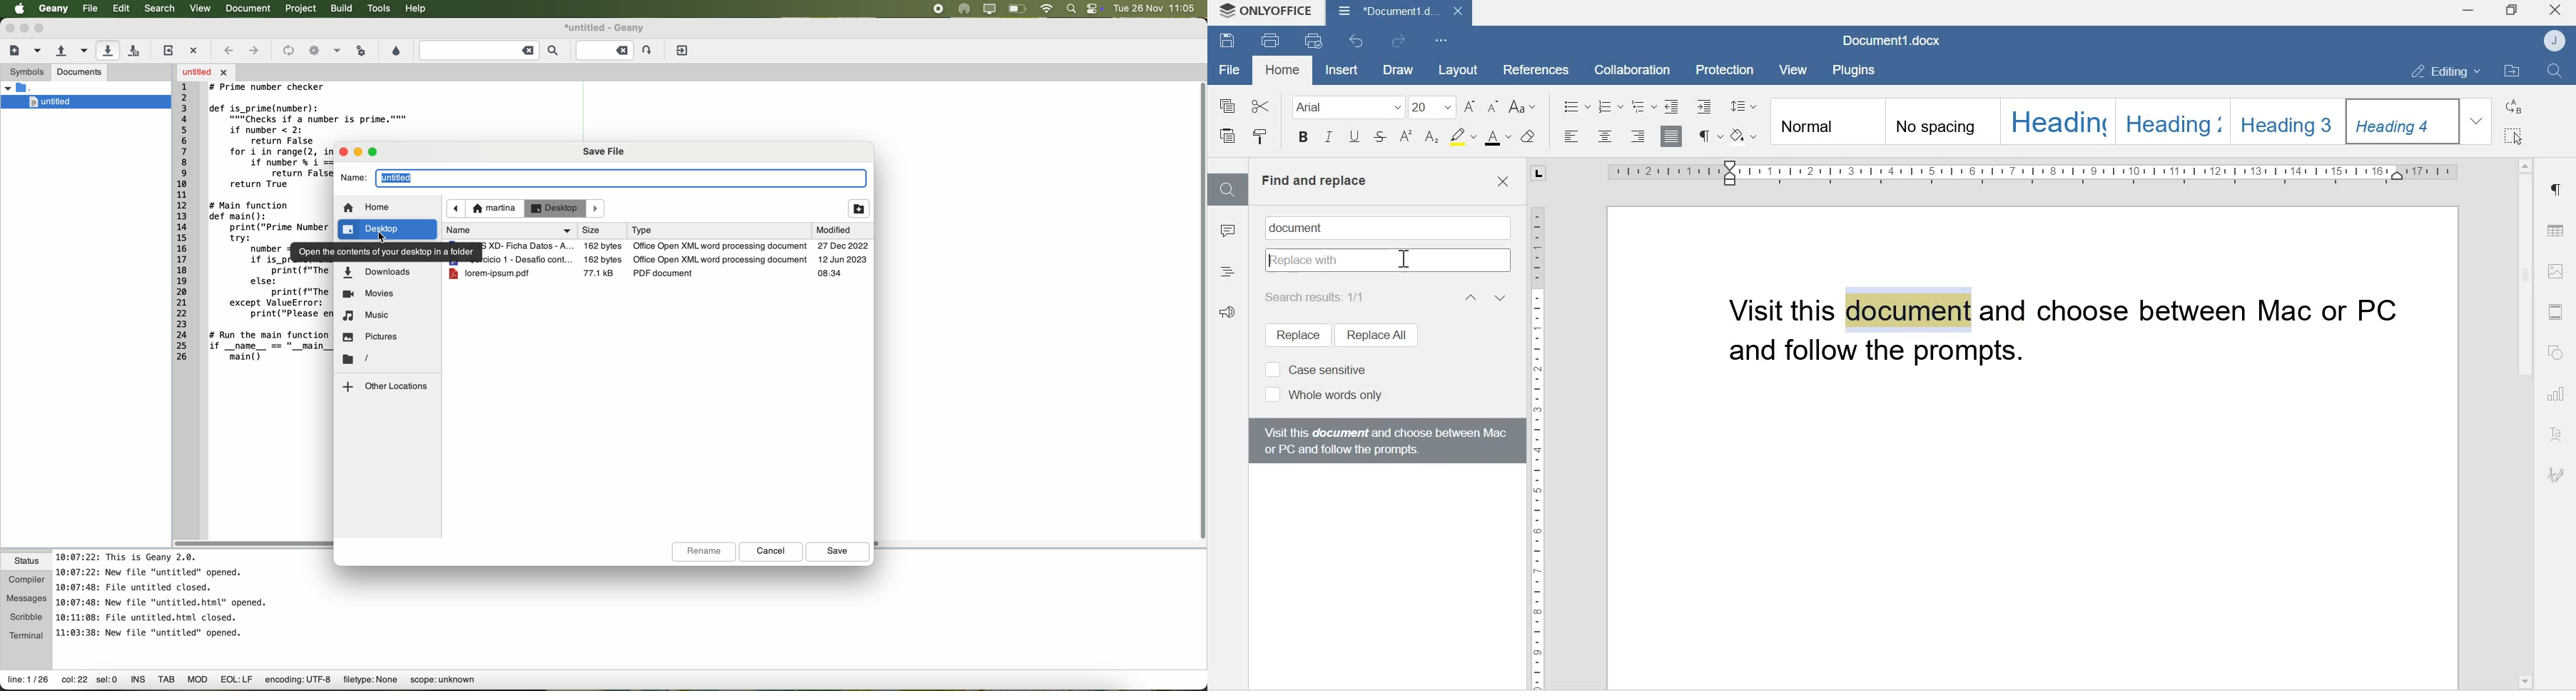 The width and height of the screenshot is (2576, 700). What do you see at coordinates (2555, 311) in the screenshot?
I see `Header & Footer` at bounding box center [2555, 311].